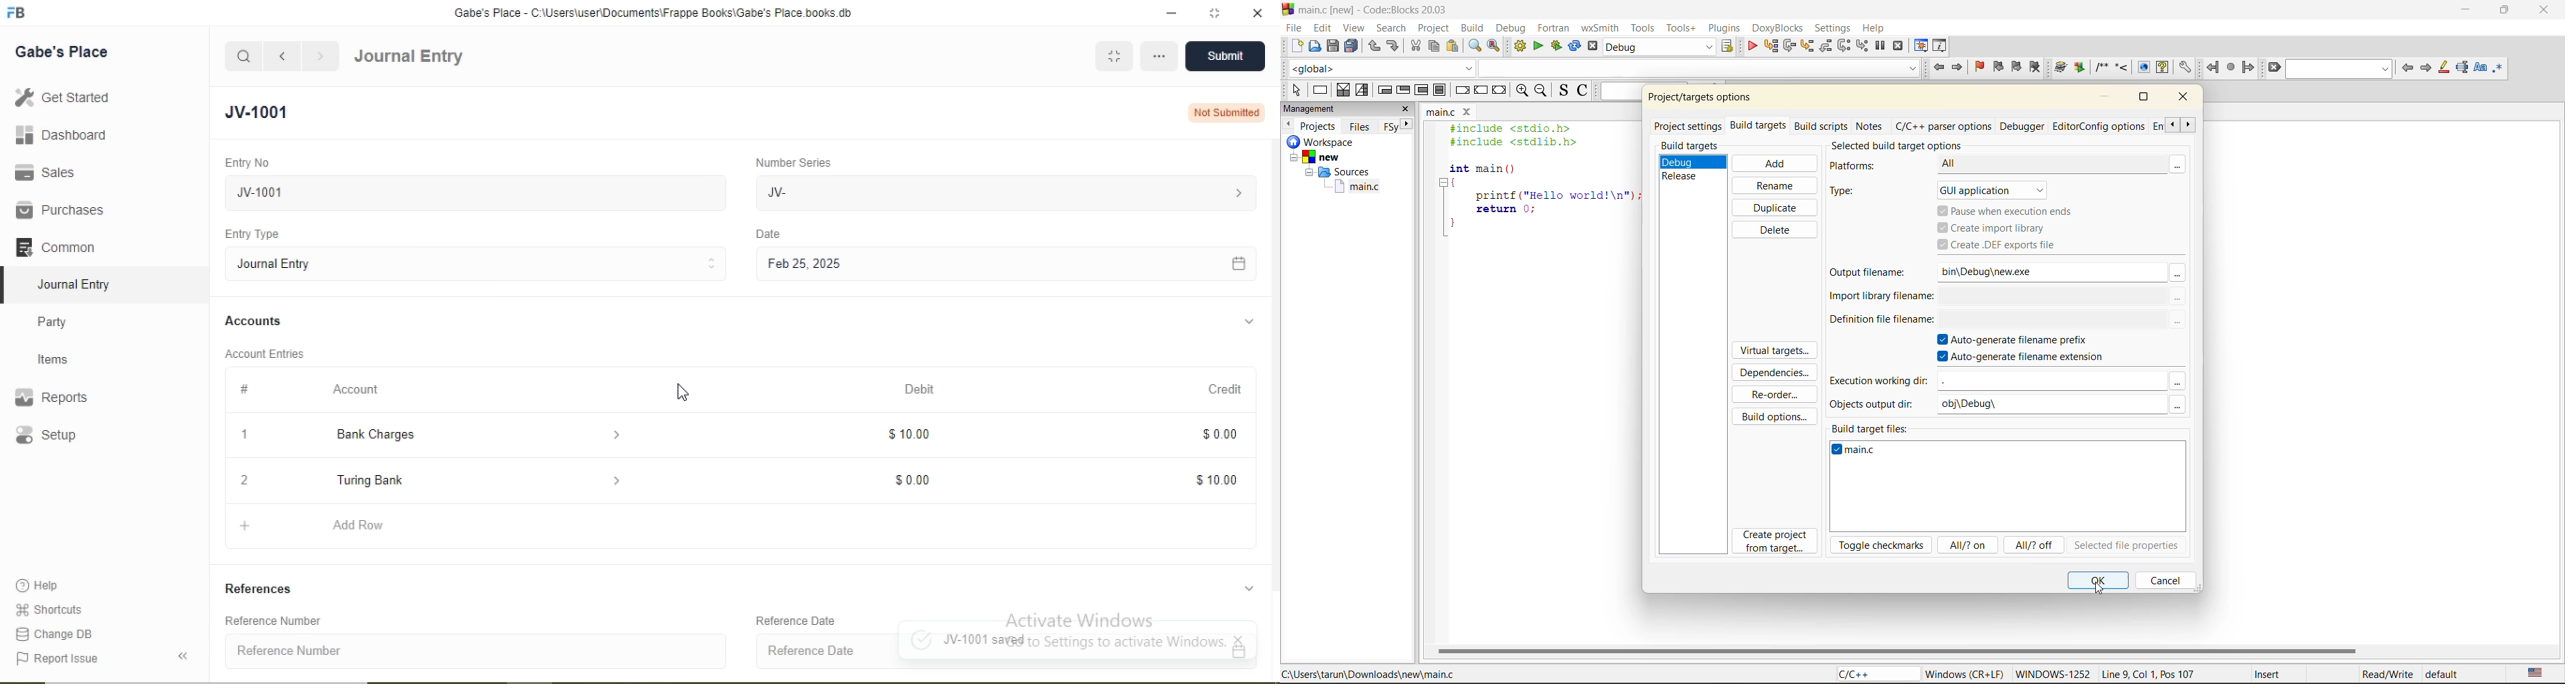  I want to click on maximize, so click(2147, 99).